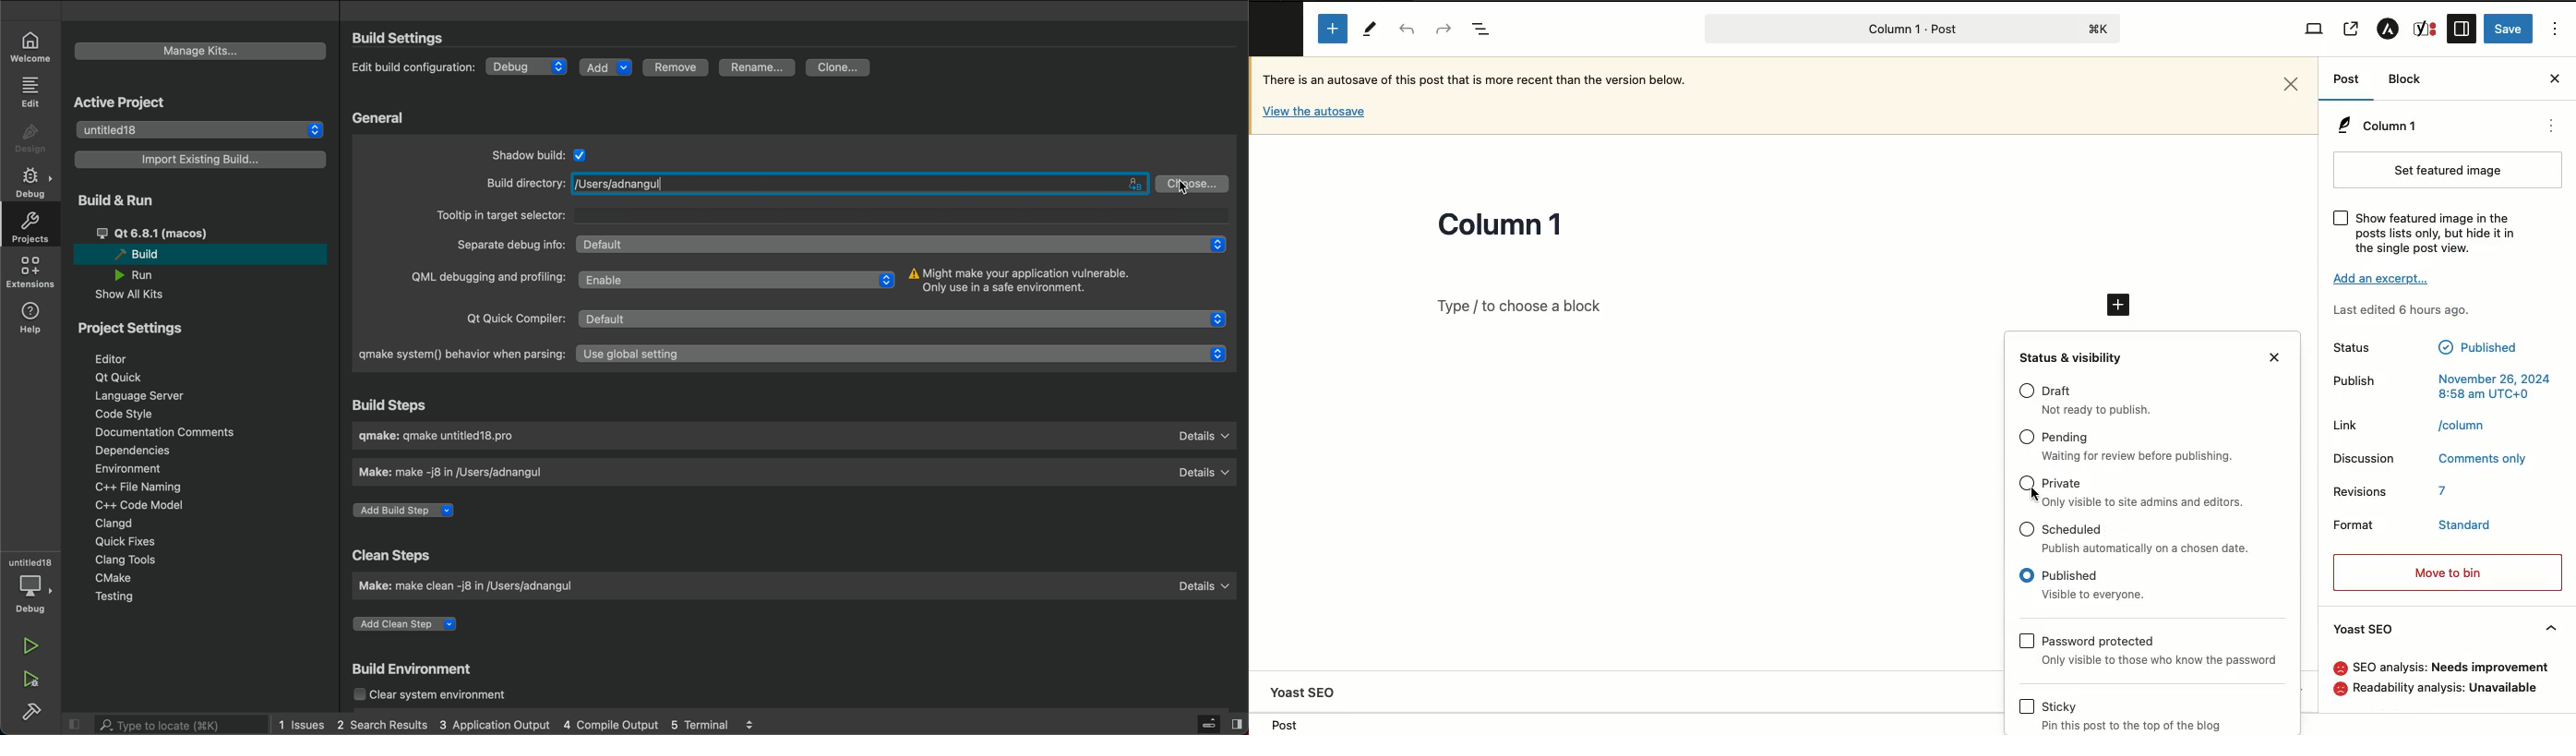  What do you see at coordinates (31, 558) in the screenshot?
I see `untitled` at bounding box center [31, 558].